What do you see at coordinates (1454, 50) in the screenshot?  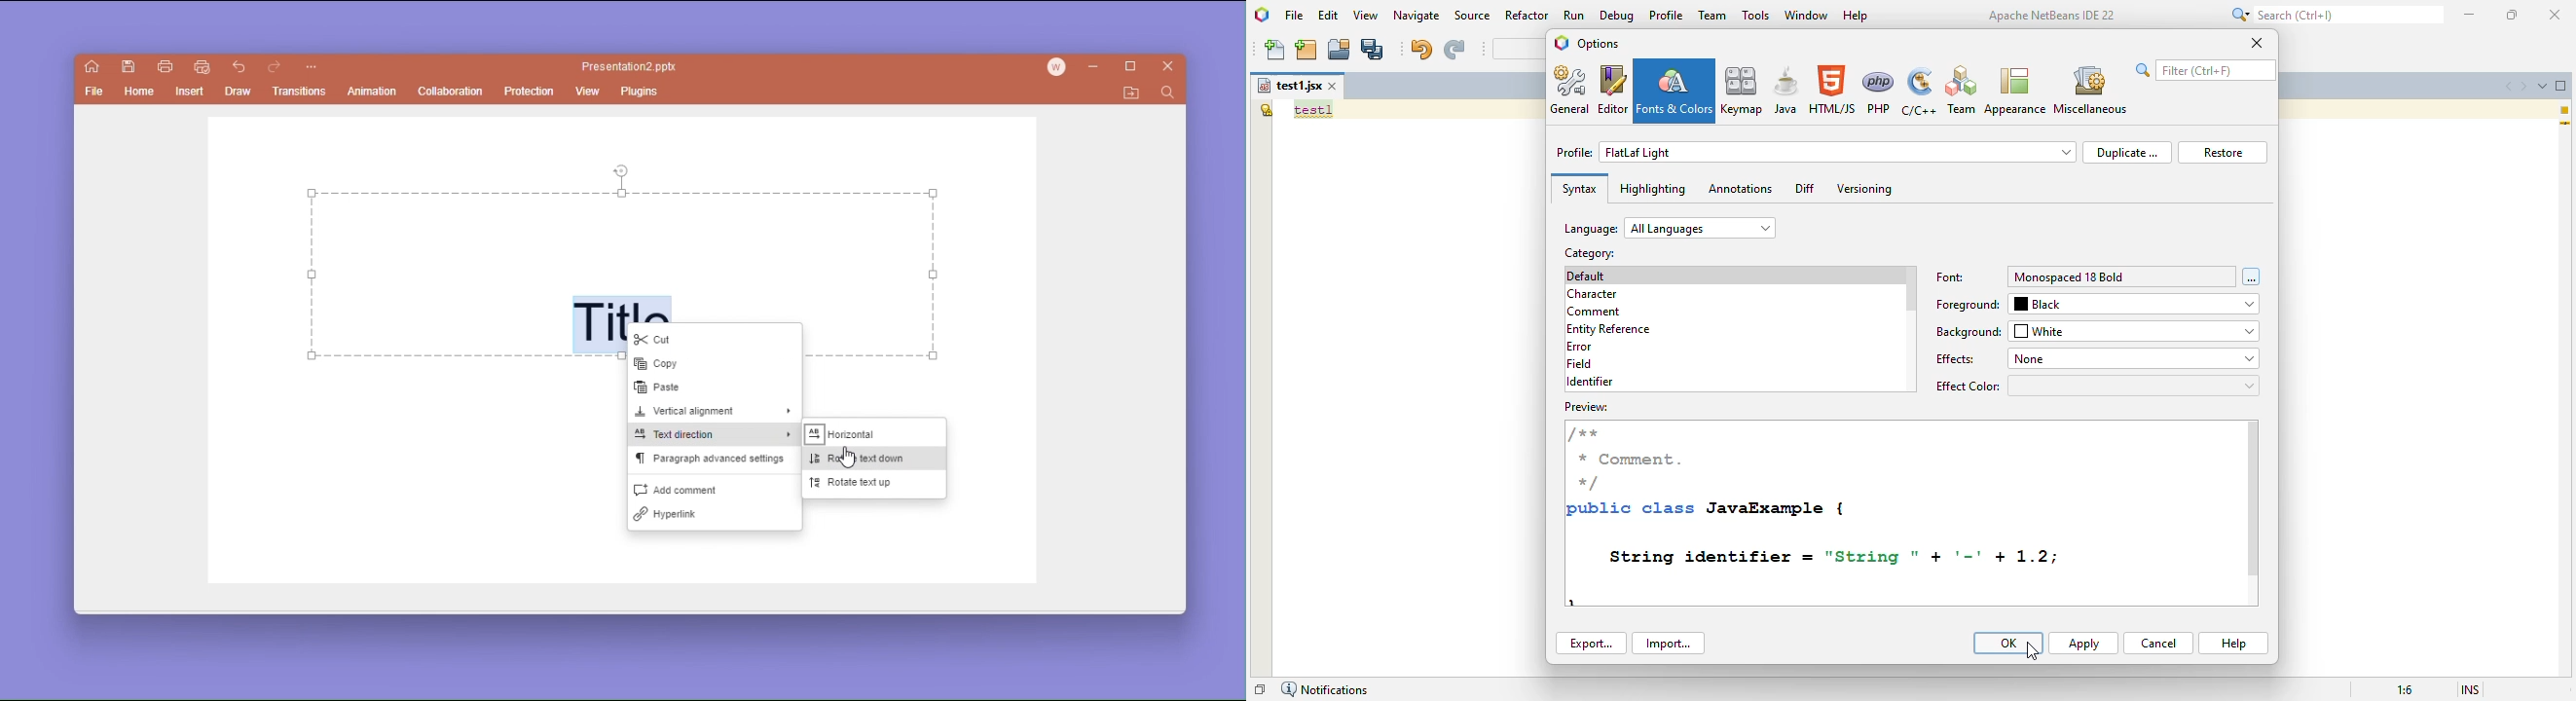 I see `redo` at bounding box center [1454, 50].